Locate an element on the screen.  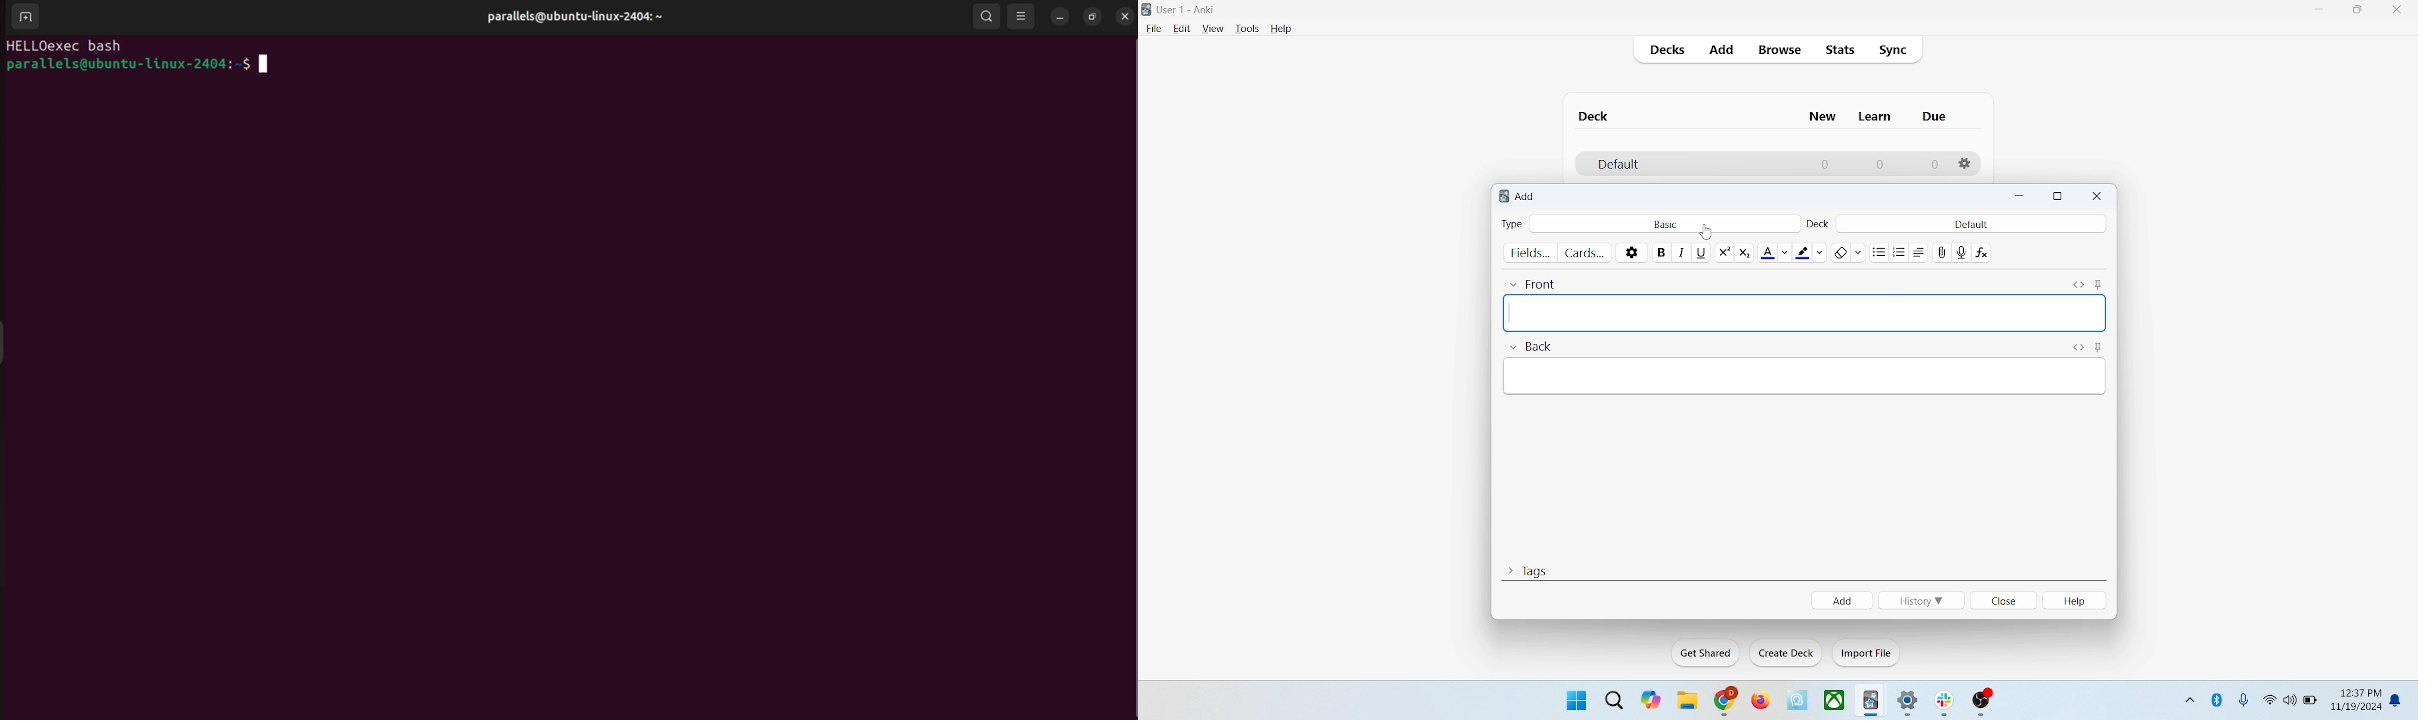
front is located at coordinates (1537, 283).